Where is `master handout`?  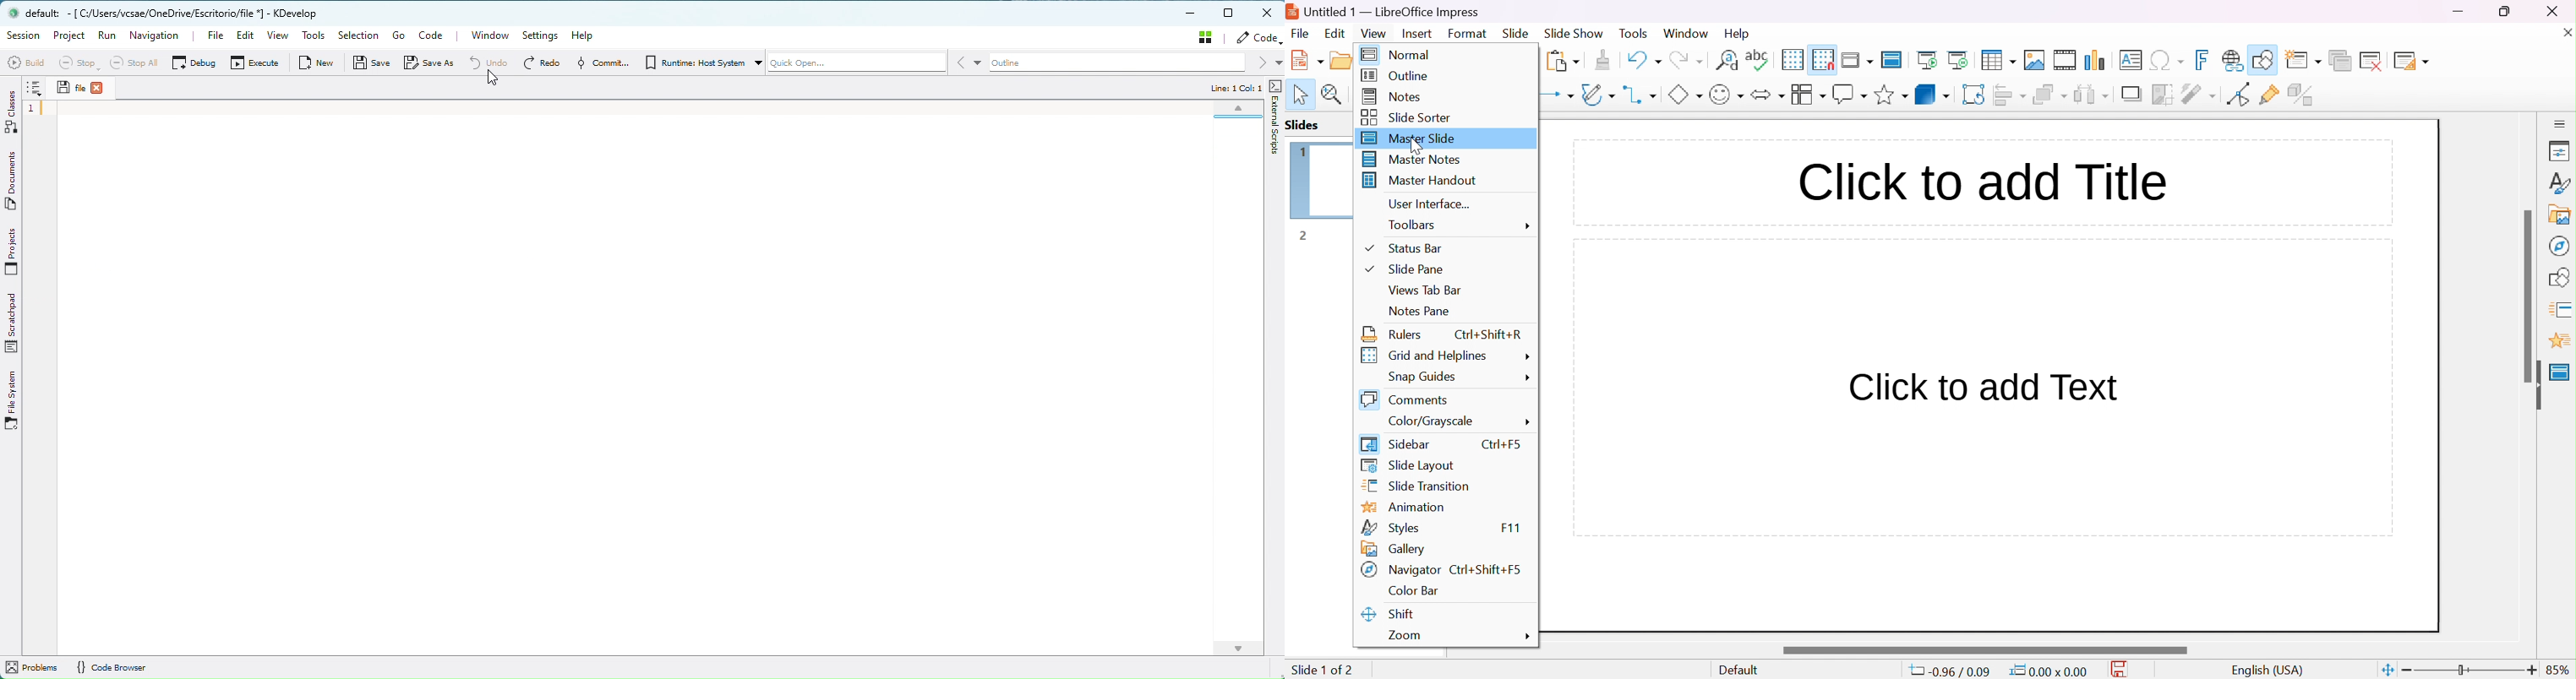
master handout is located at coordinates (1421, 179).